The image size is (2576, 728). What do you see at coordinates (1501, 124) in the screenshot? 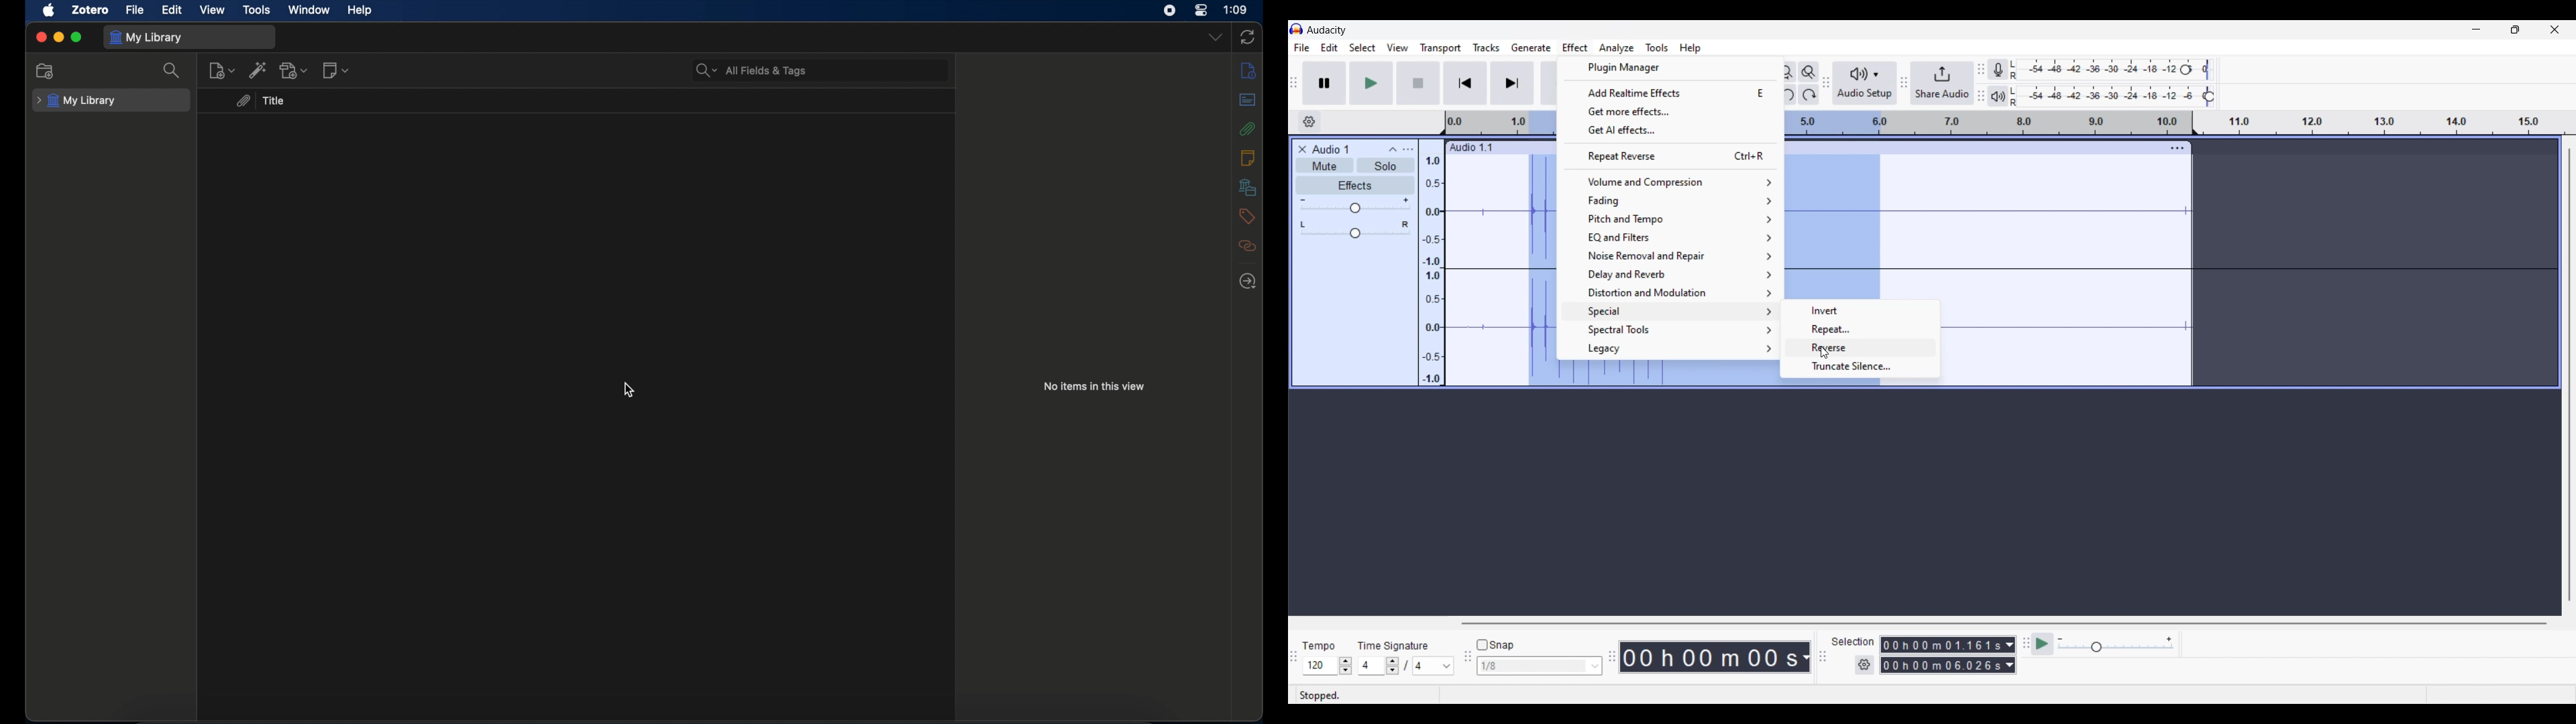
I see `Scale` at bounding box center [1501, 124].